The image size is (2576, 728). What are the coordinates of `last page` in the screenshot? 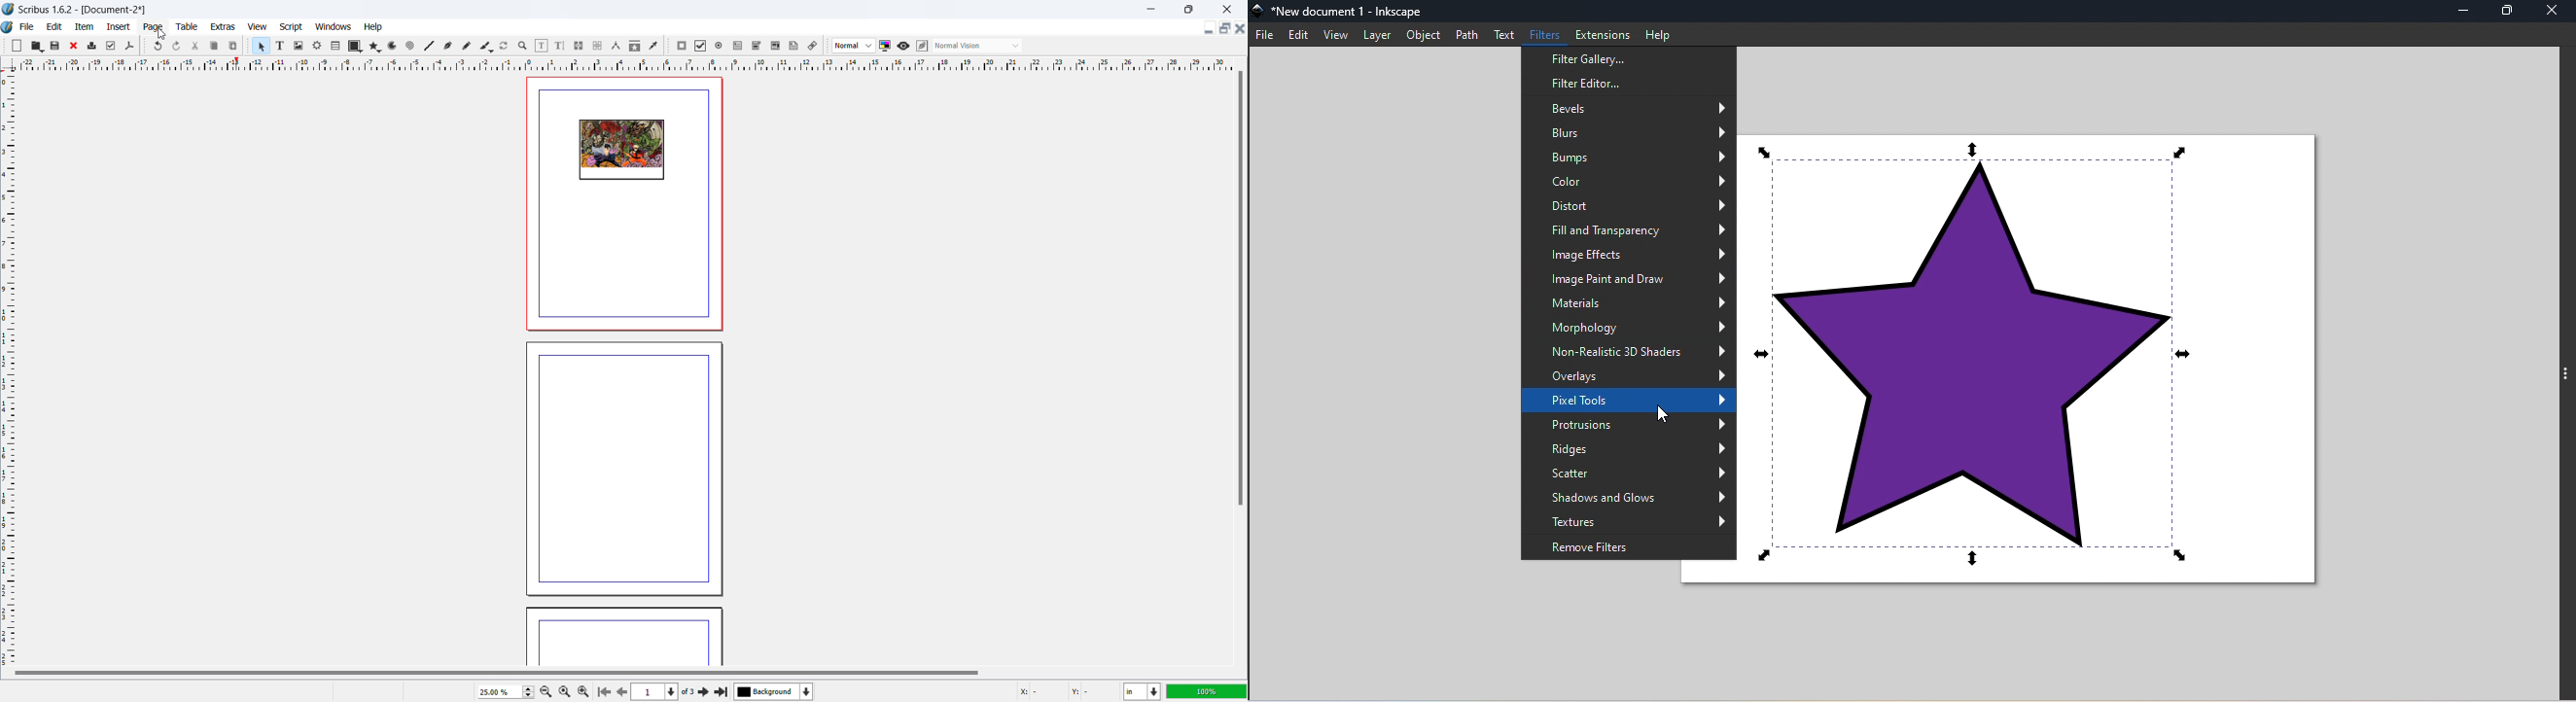 It's located at (721, 690).